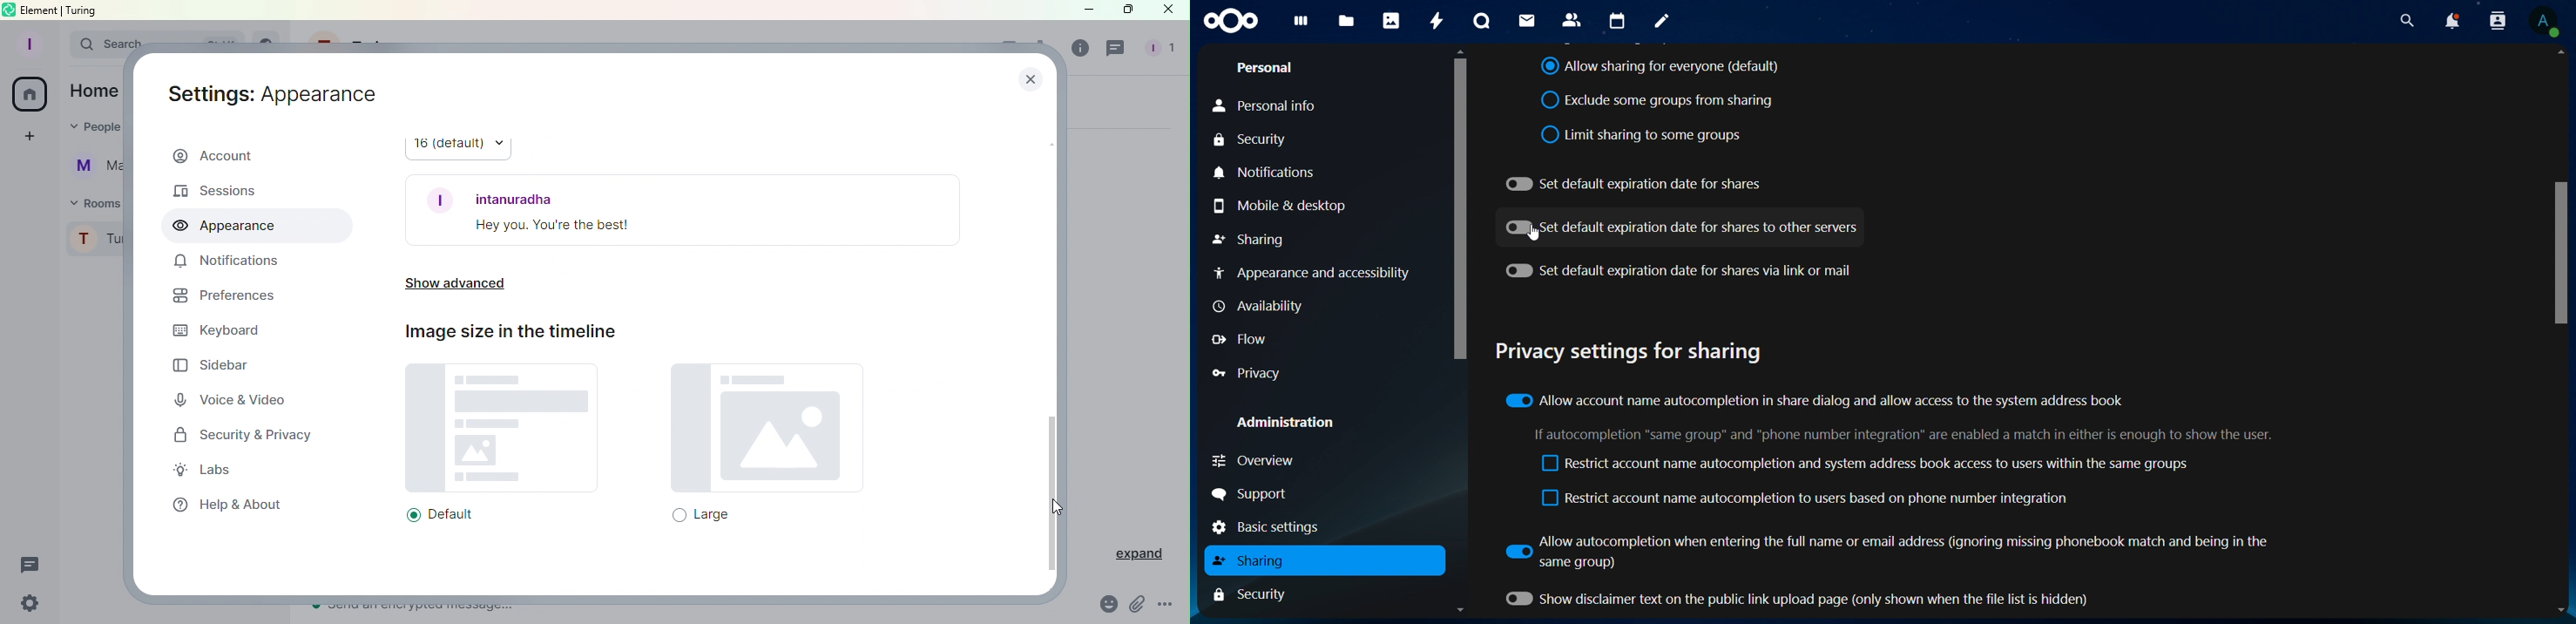  I want to click on Cursor, so click(1056, 508).